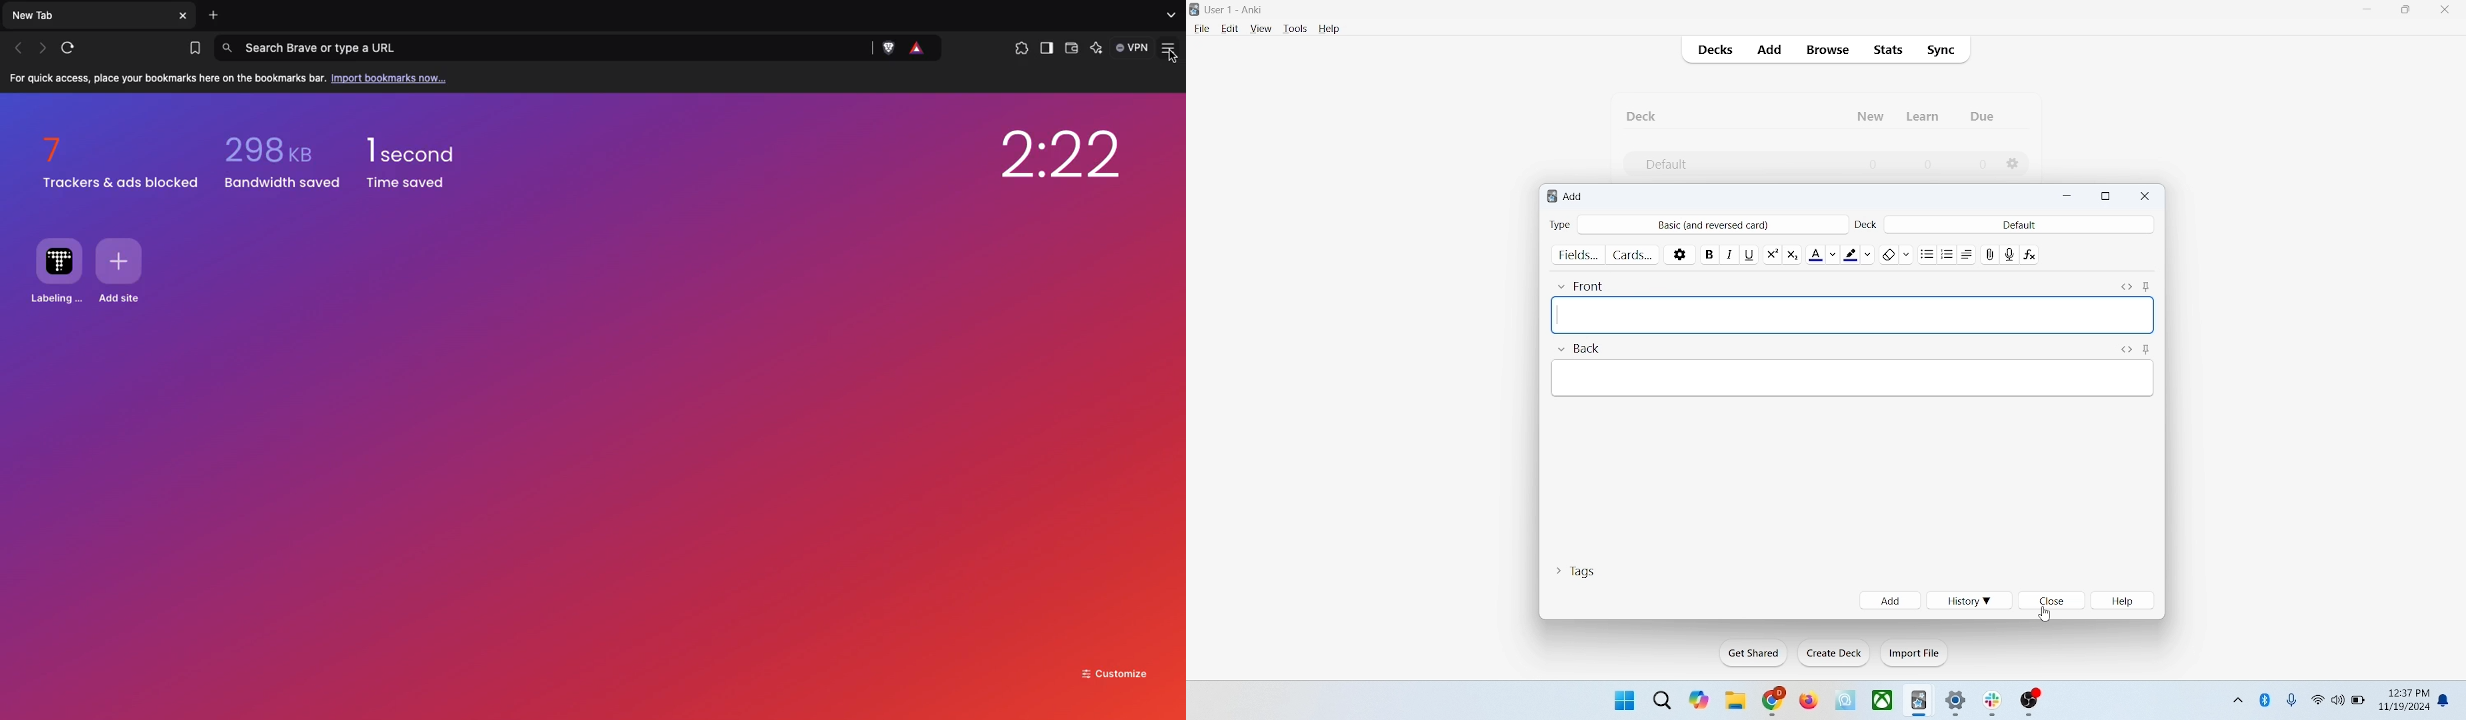 This screenshot has height=728, width=2492. What do you see at coordinates (1231, 28) in the screenshot?
I see `edit` at bounding box center [1231, 28].